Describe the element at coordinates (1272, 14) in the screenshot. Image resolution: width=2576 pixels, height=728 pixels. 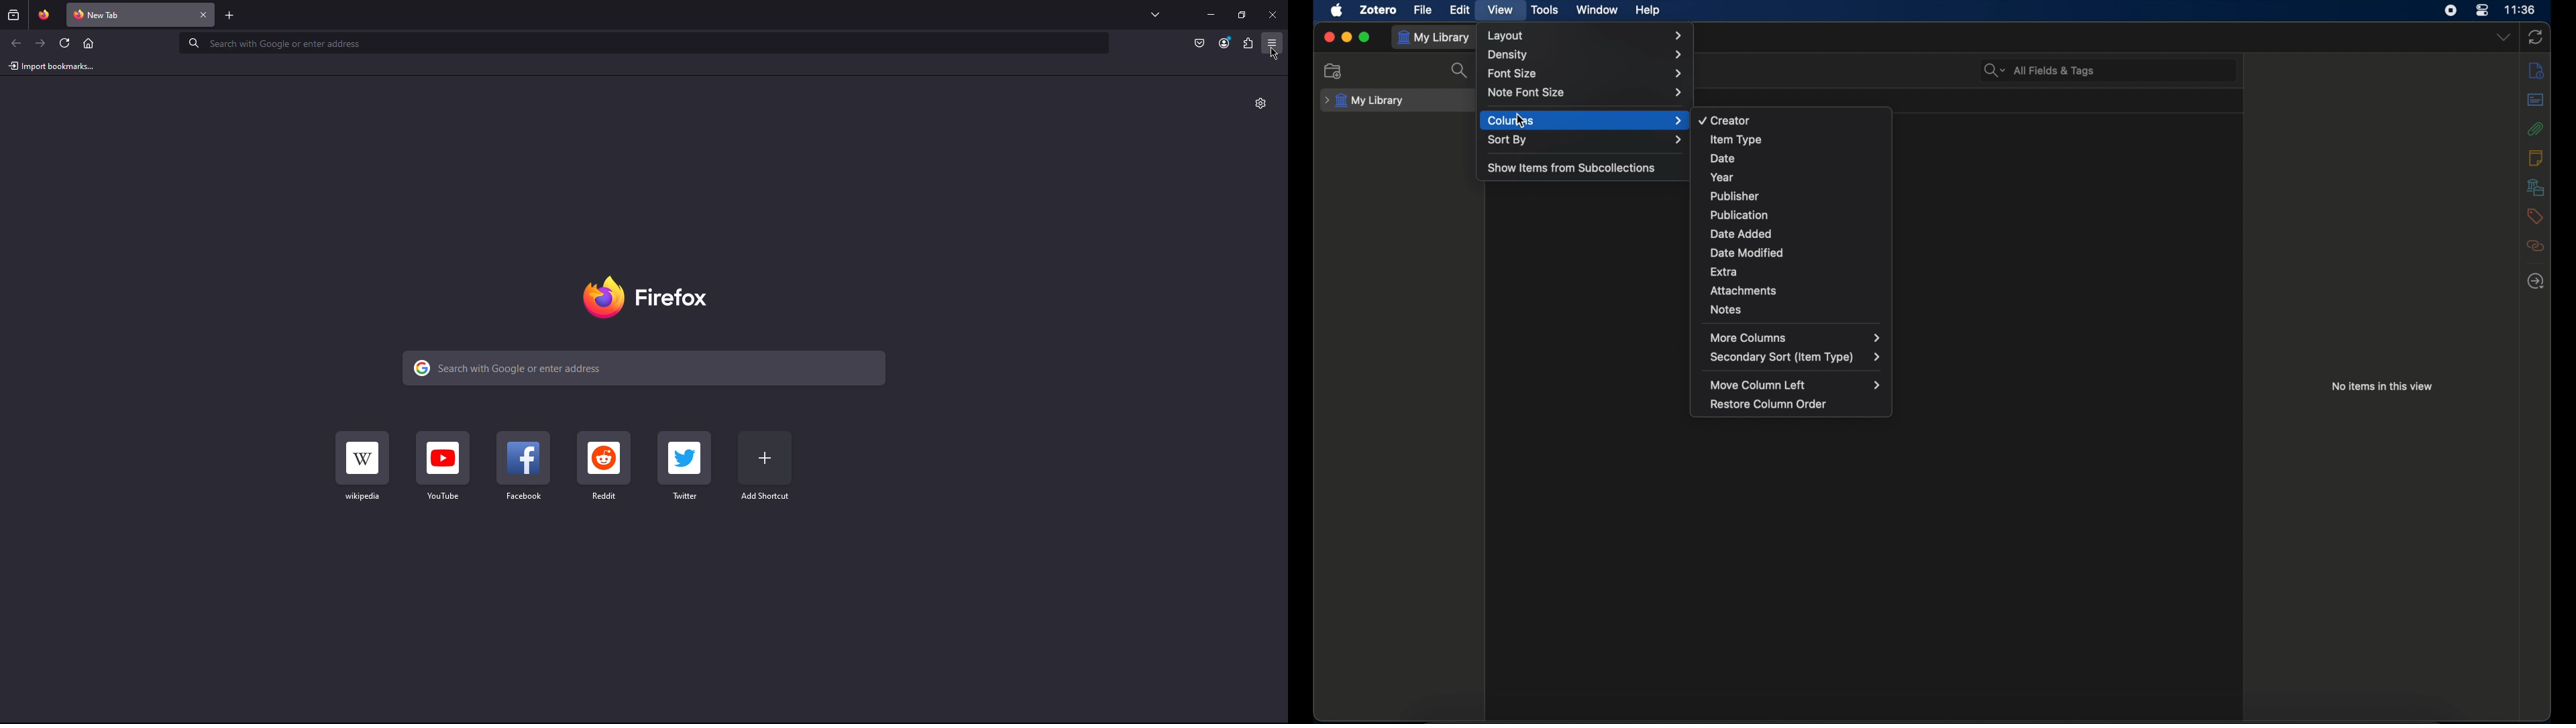
I see `Close` at that location.